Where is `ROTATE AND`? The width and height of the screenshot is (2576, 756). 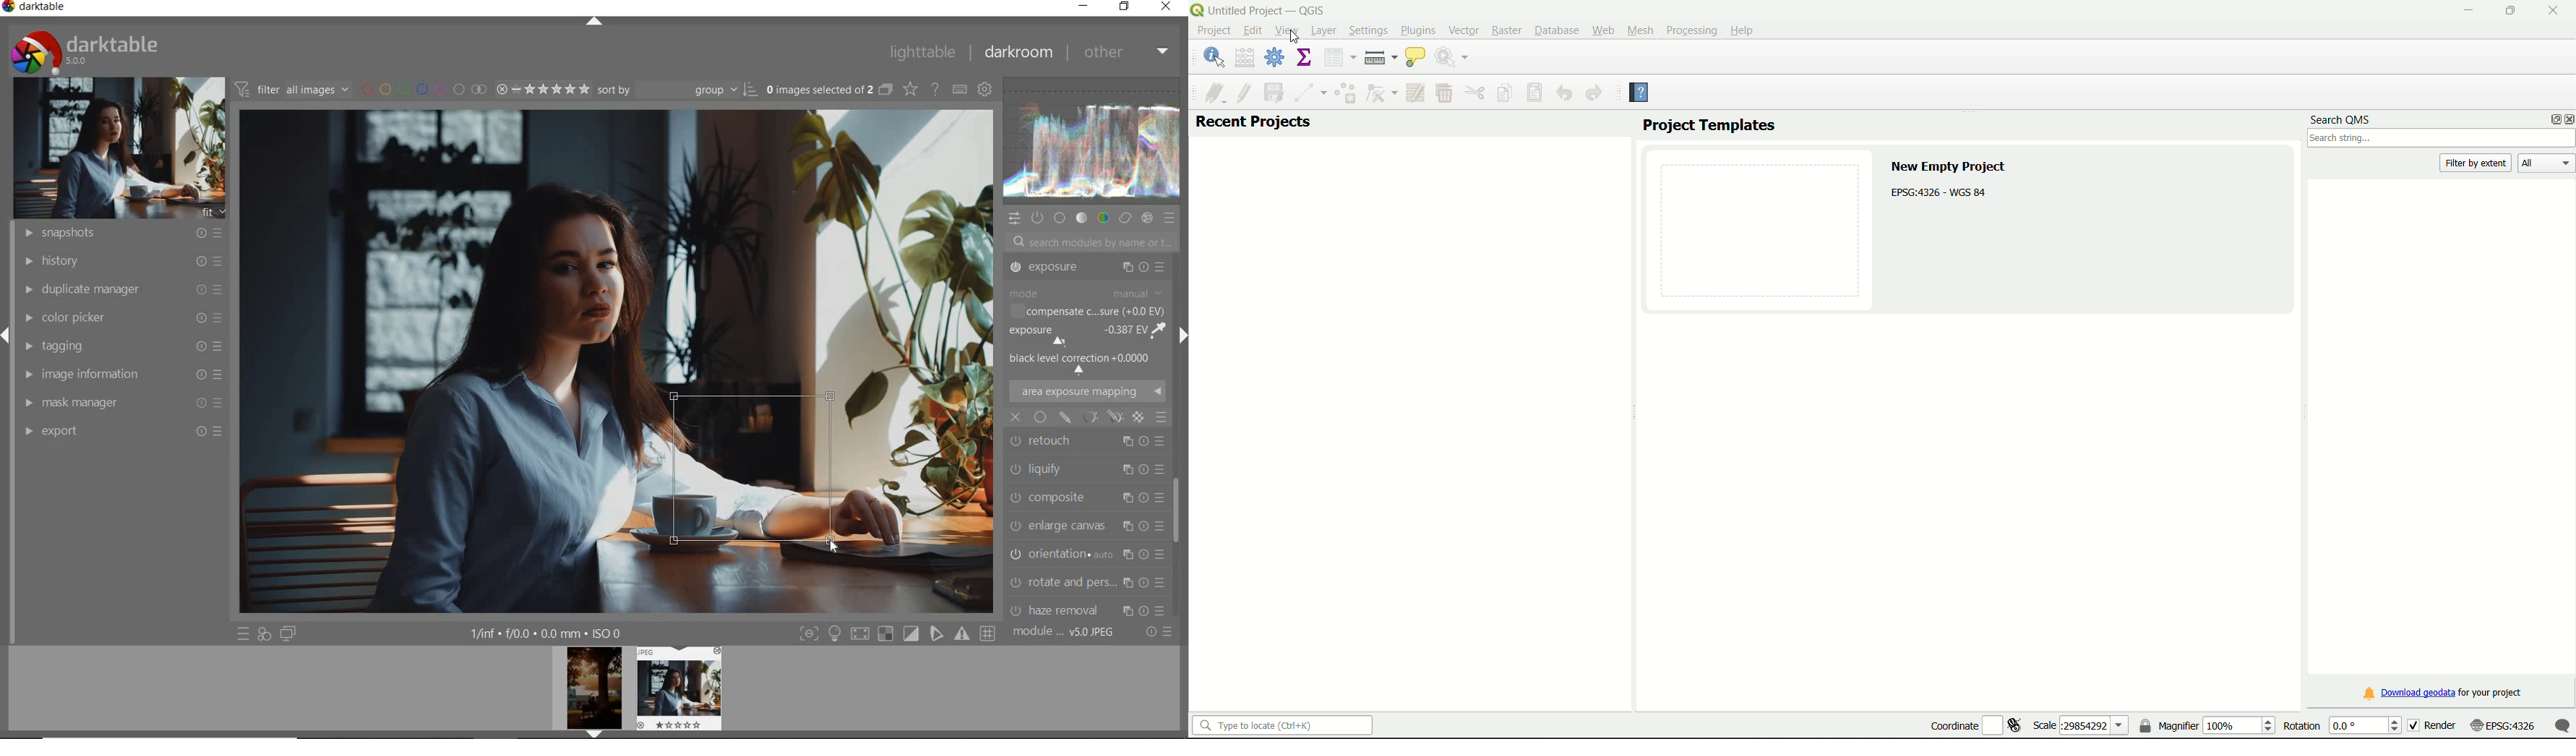
ROTATE AND is located at coordinates (1085, 495).